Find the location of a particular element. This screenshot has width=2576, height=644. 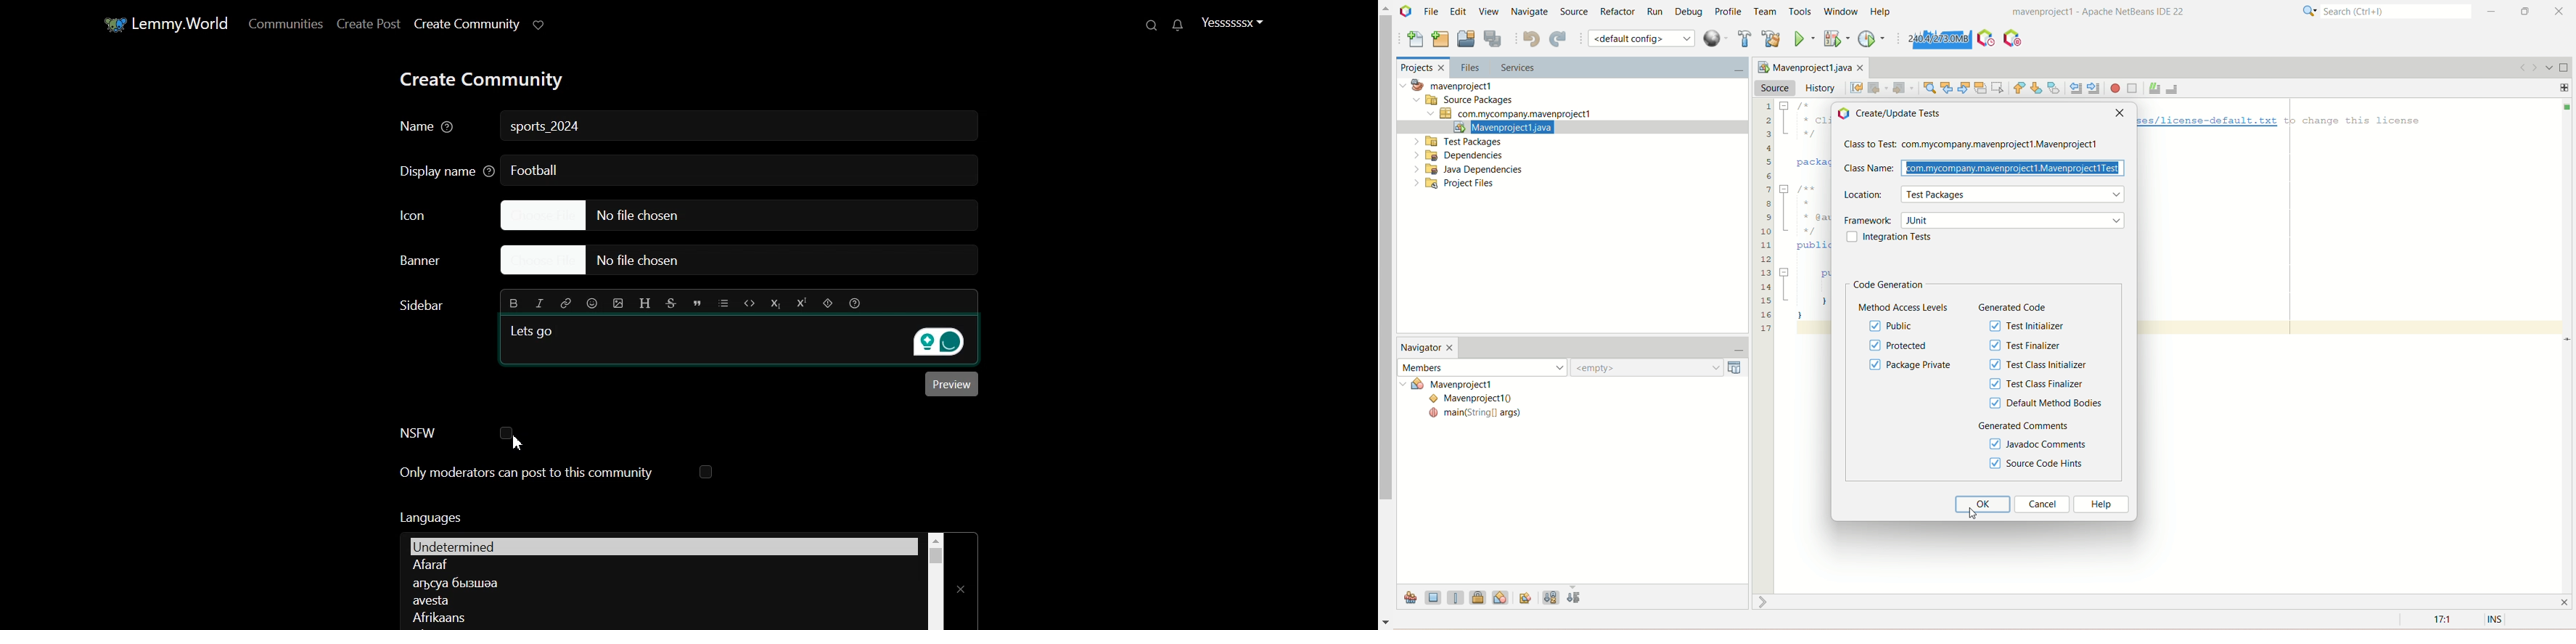

List is located at coordinates (723, 303).